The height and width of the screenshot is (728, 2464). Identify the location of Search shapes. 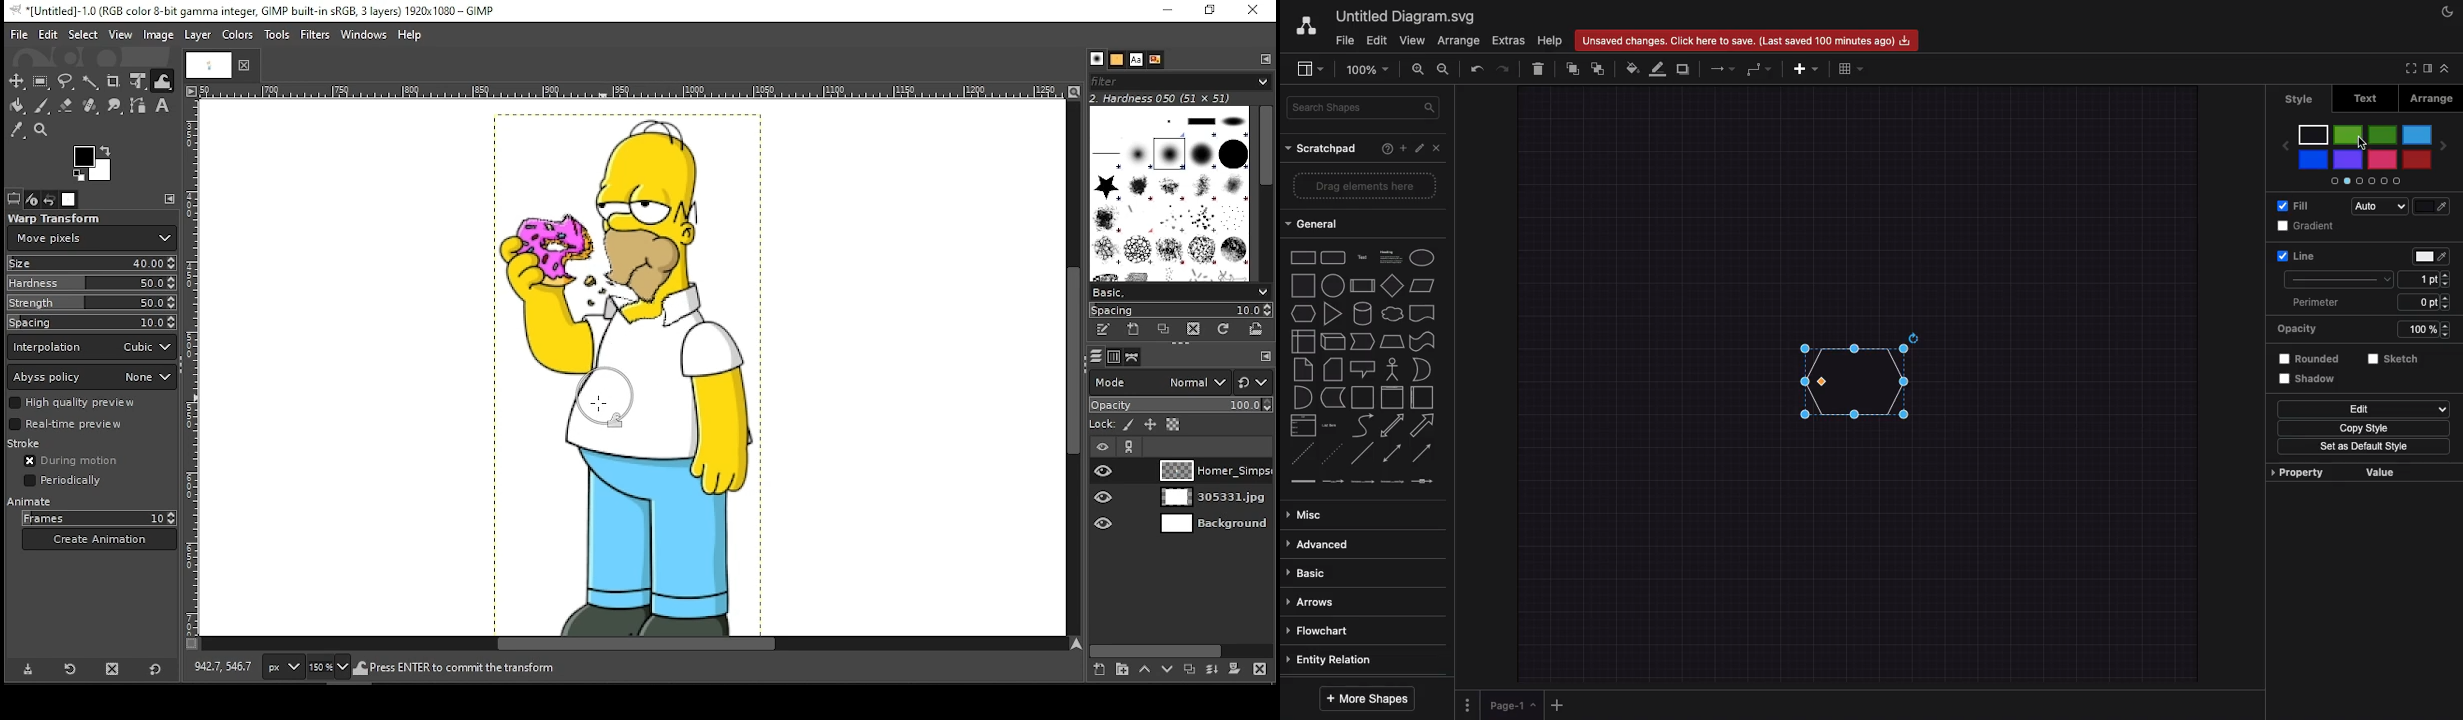
(1365, 108).